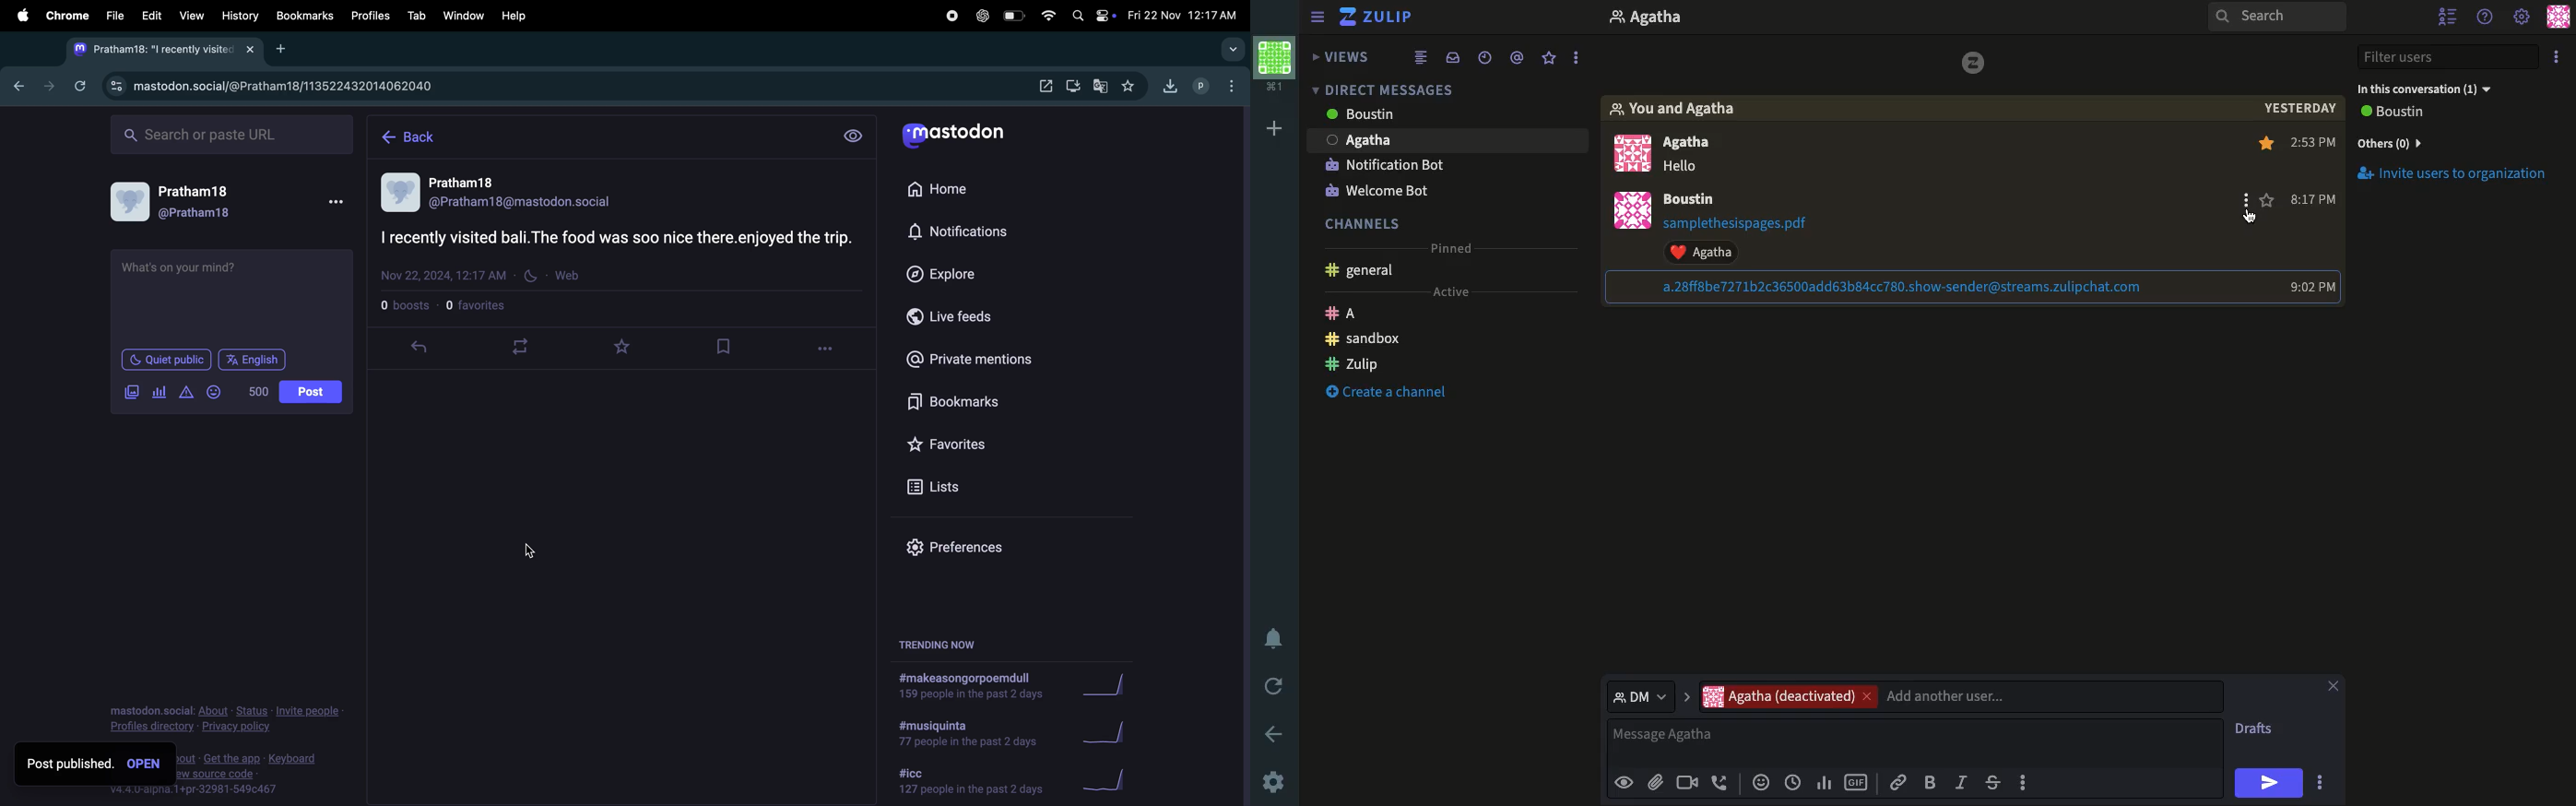  I want to click on live feed, so click(945, 316).